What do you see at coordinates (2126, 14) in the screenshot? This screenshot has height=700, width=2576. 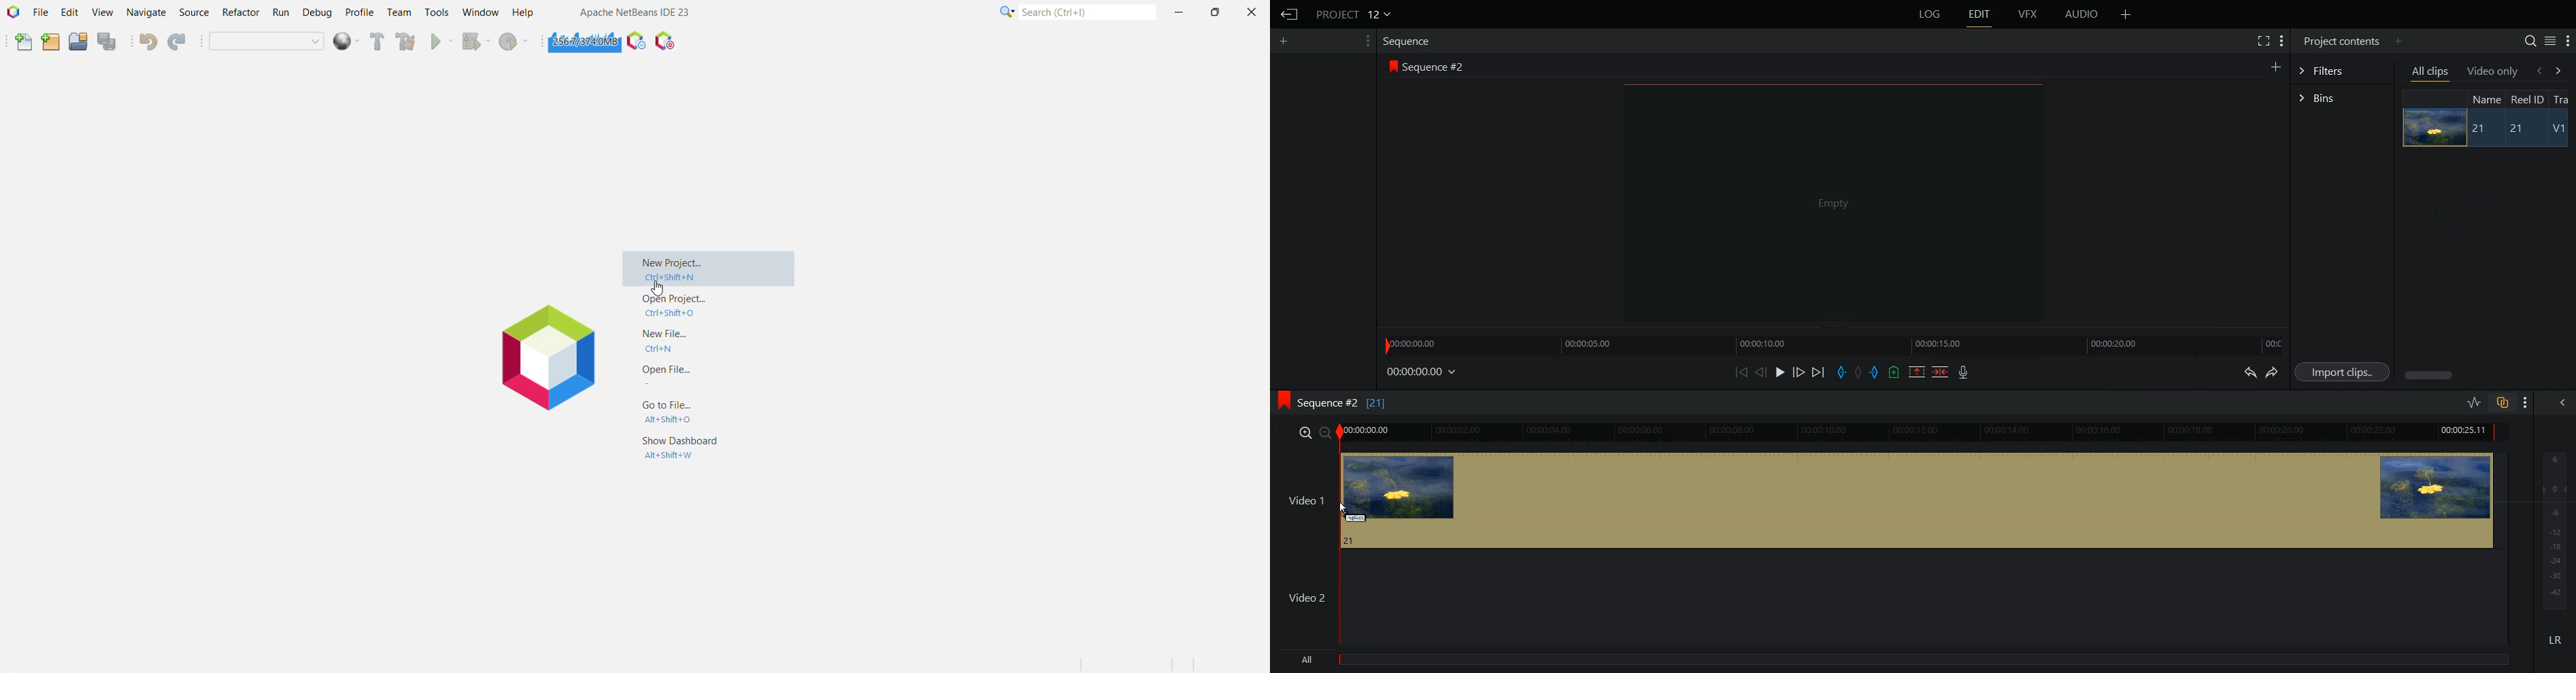 I see `Add Panel` at bounding box center [2126, 14].